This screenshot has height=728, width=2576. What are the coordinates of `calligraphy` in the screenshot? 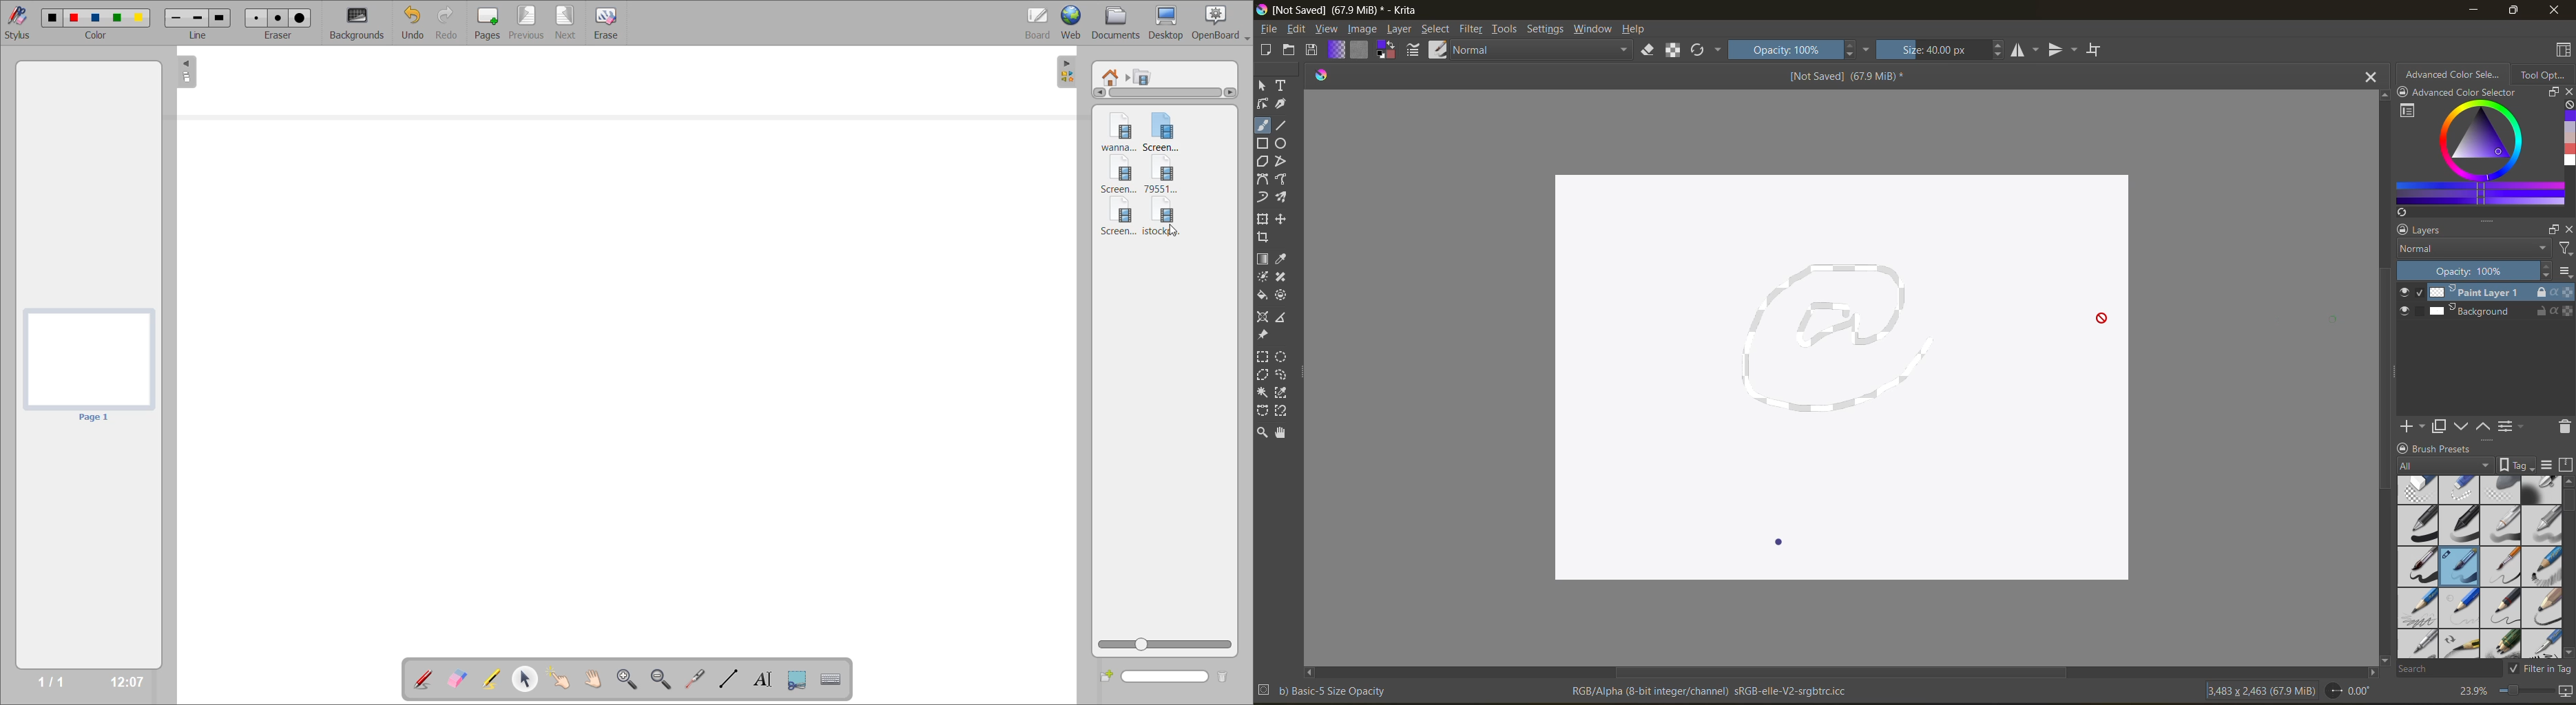 It's located at (2542, 644).